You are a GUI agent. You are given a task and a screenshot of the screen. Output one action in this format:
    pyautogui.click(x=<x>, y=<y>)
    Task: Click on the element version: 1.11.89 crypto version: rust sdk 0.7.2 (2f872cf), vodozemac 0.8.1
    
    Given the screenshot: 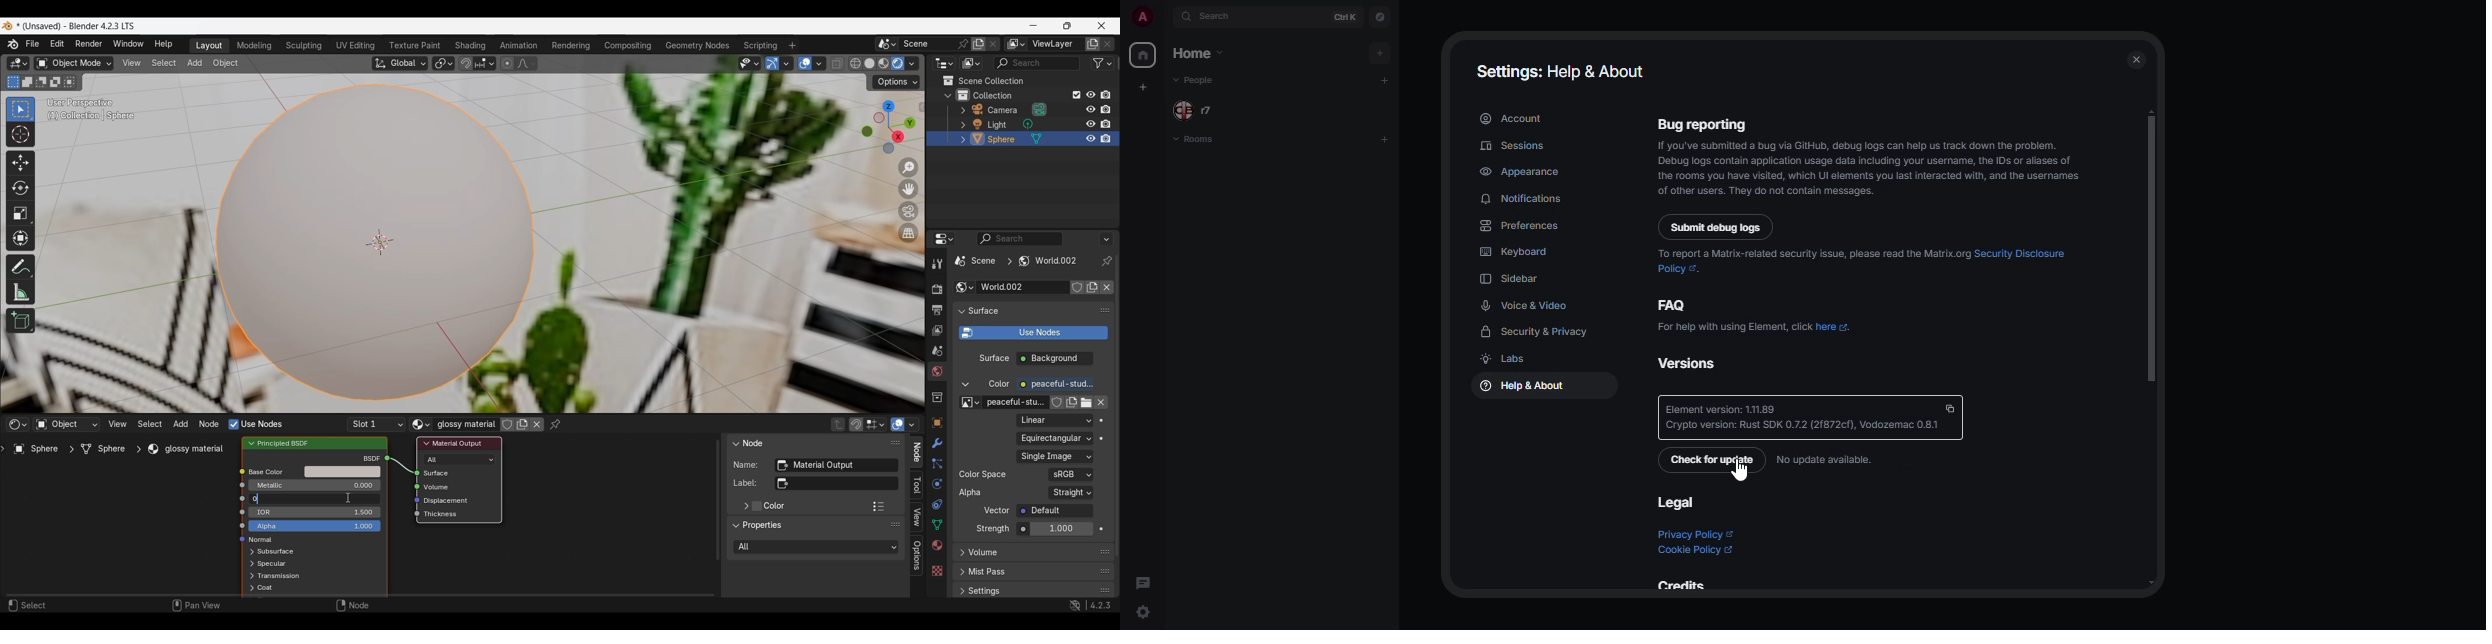 What is the action you would take?
    pyautogui.click(x=1812, y=417)
    